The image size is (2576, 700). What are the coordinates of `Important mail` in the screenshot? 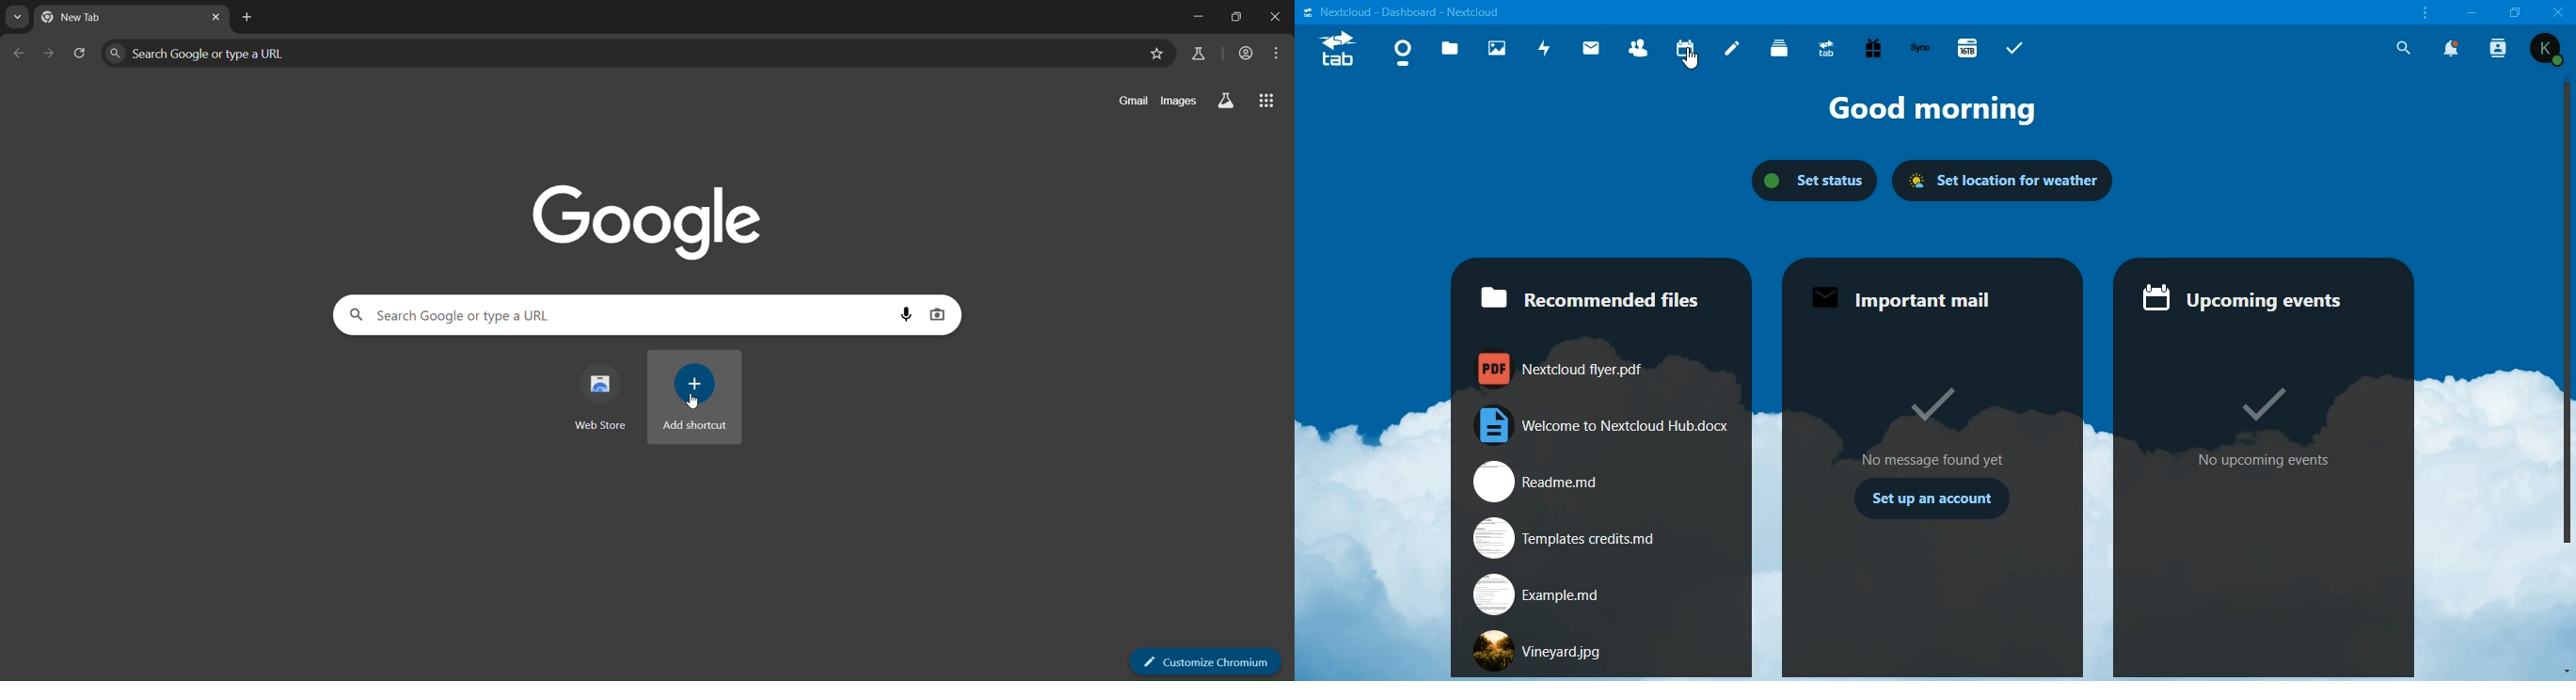 It's located at (1904, 298).